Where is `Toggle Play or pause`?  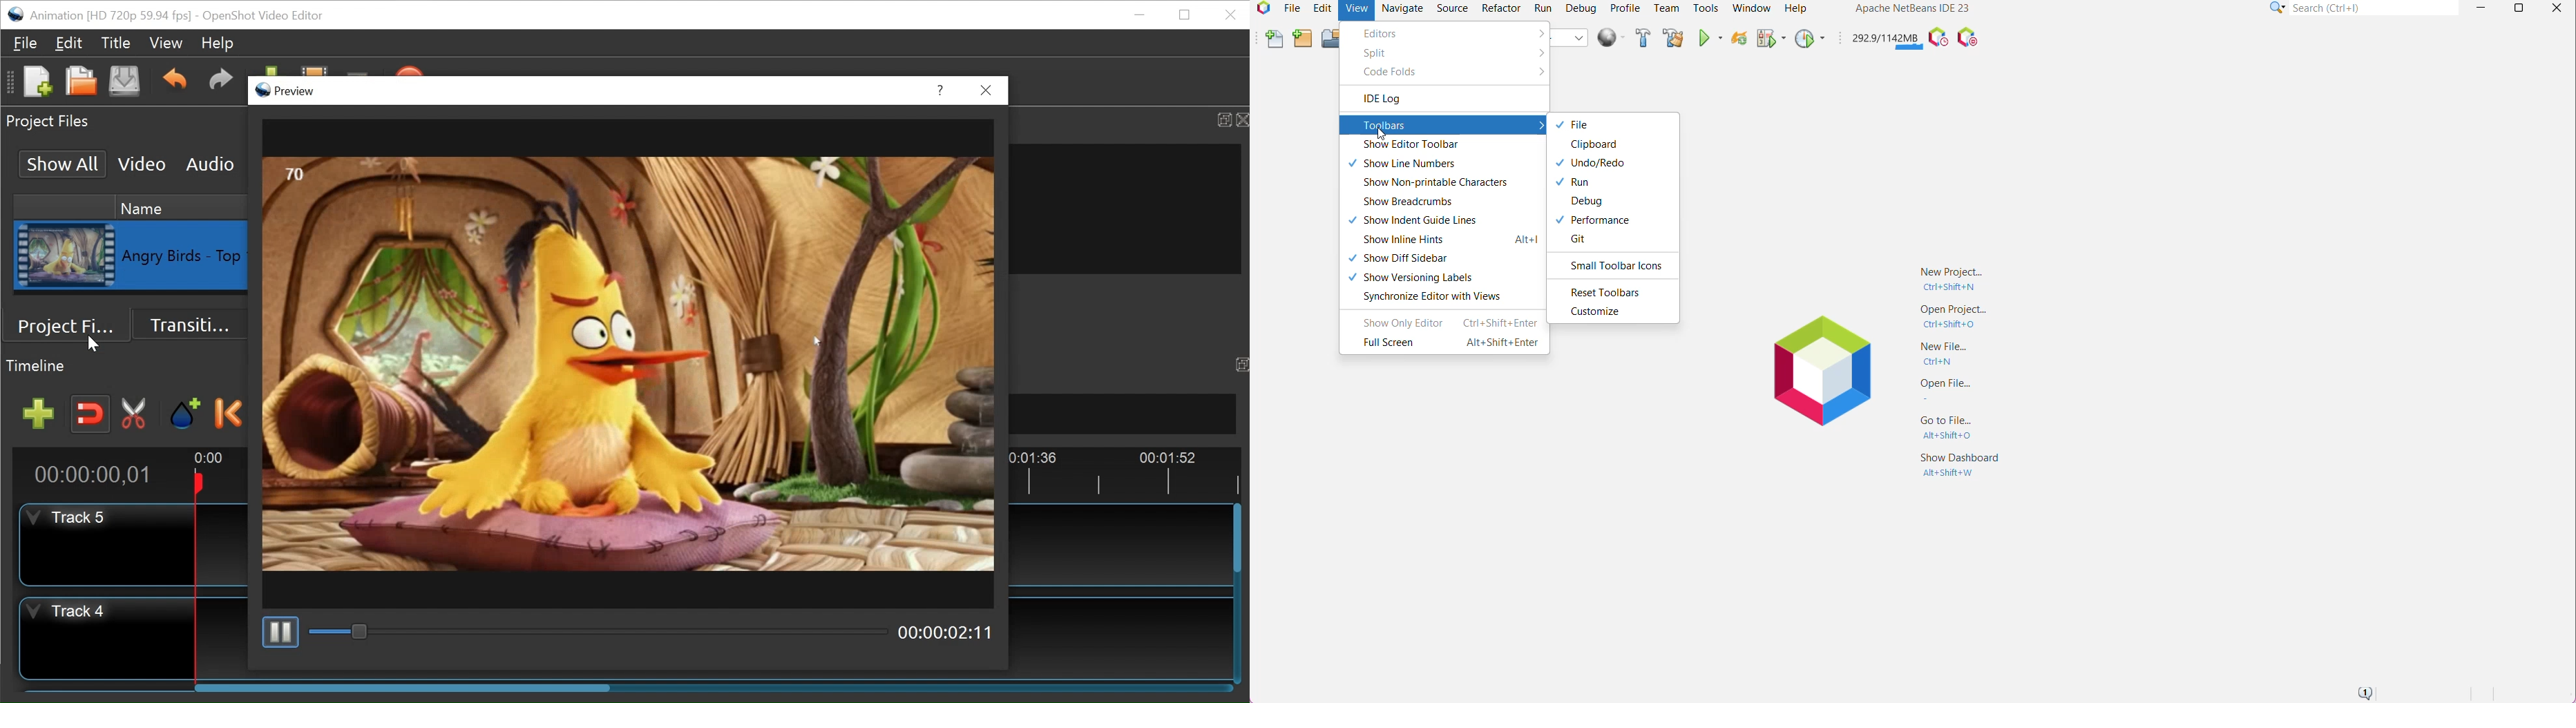 Toggle Play or pause is located at coordinates (280, 632).